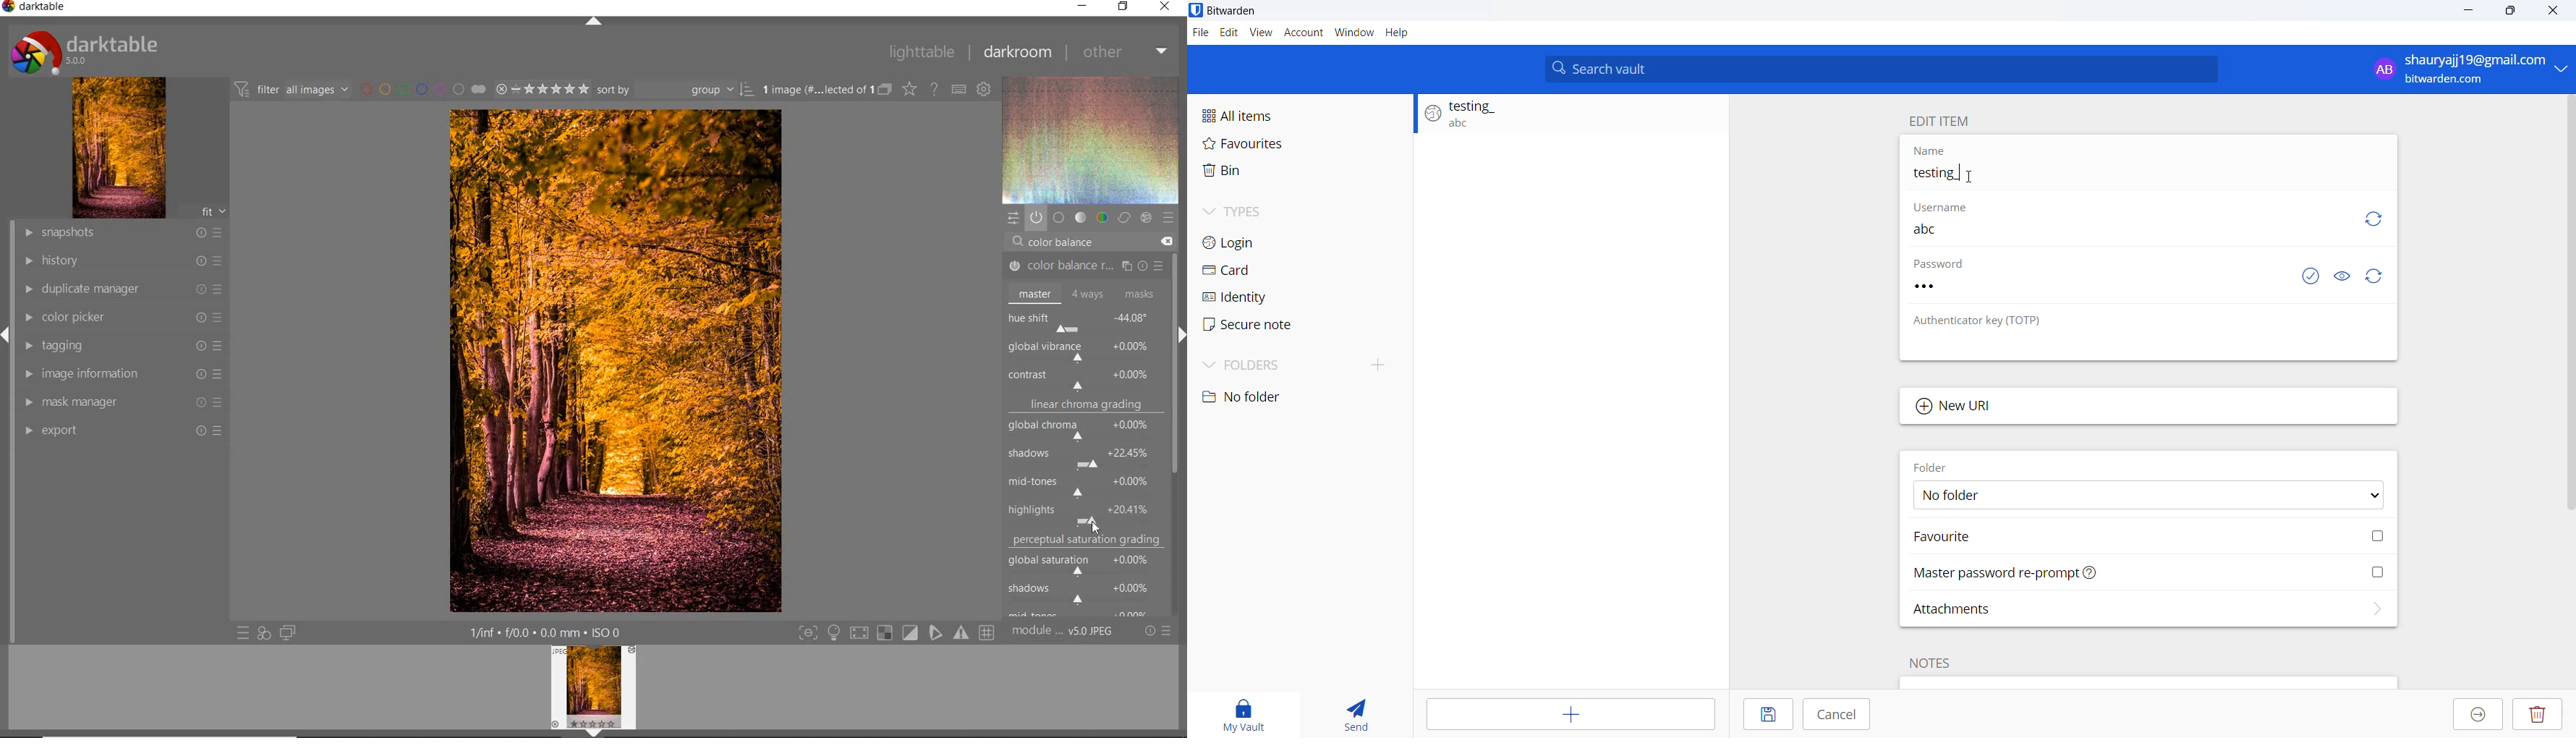  I want to click on color , so click(1101, 218).